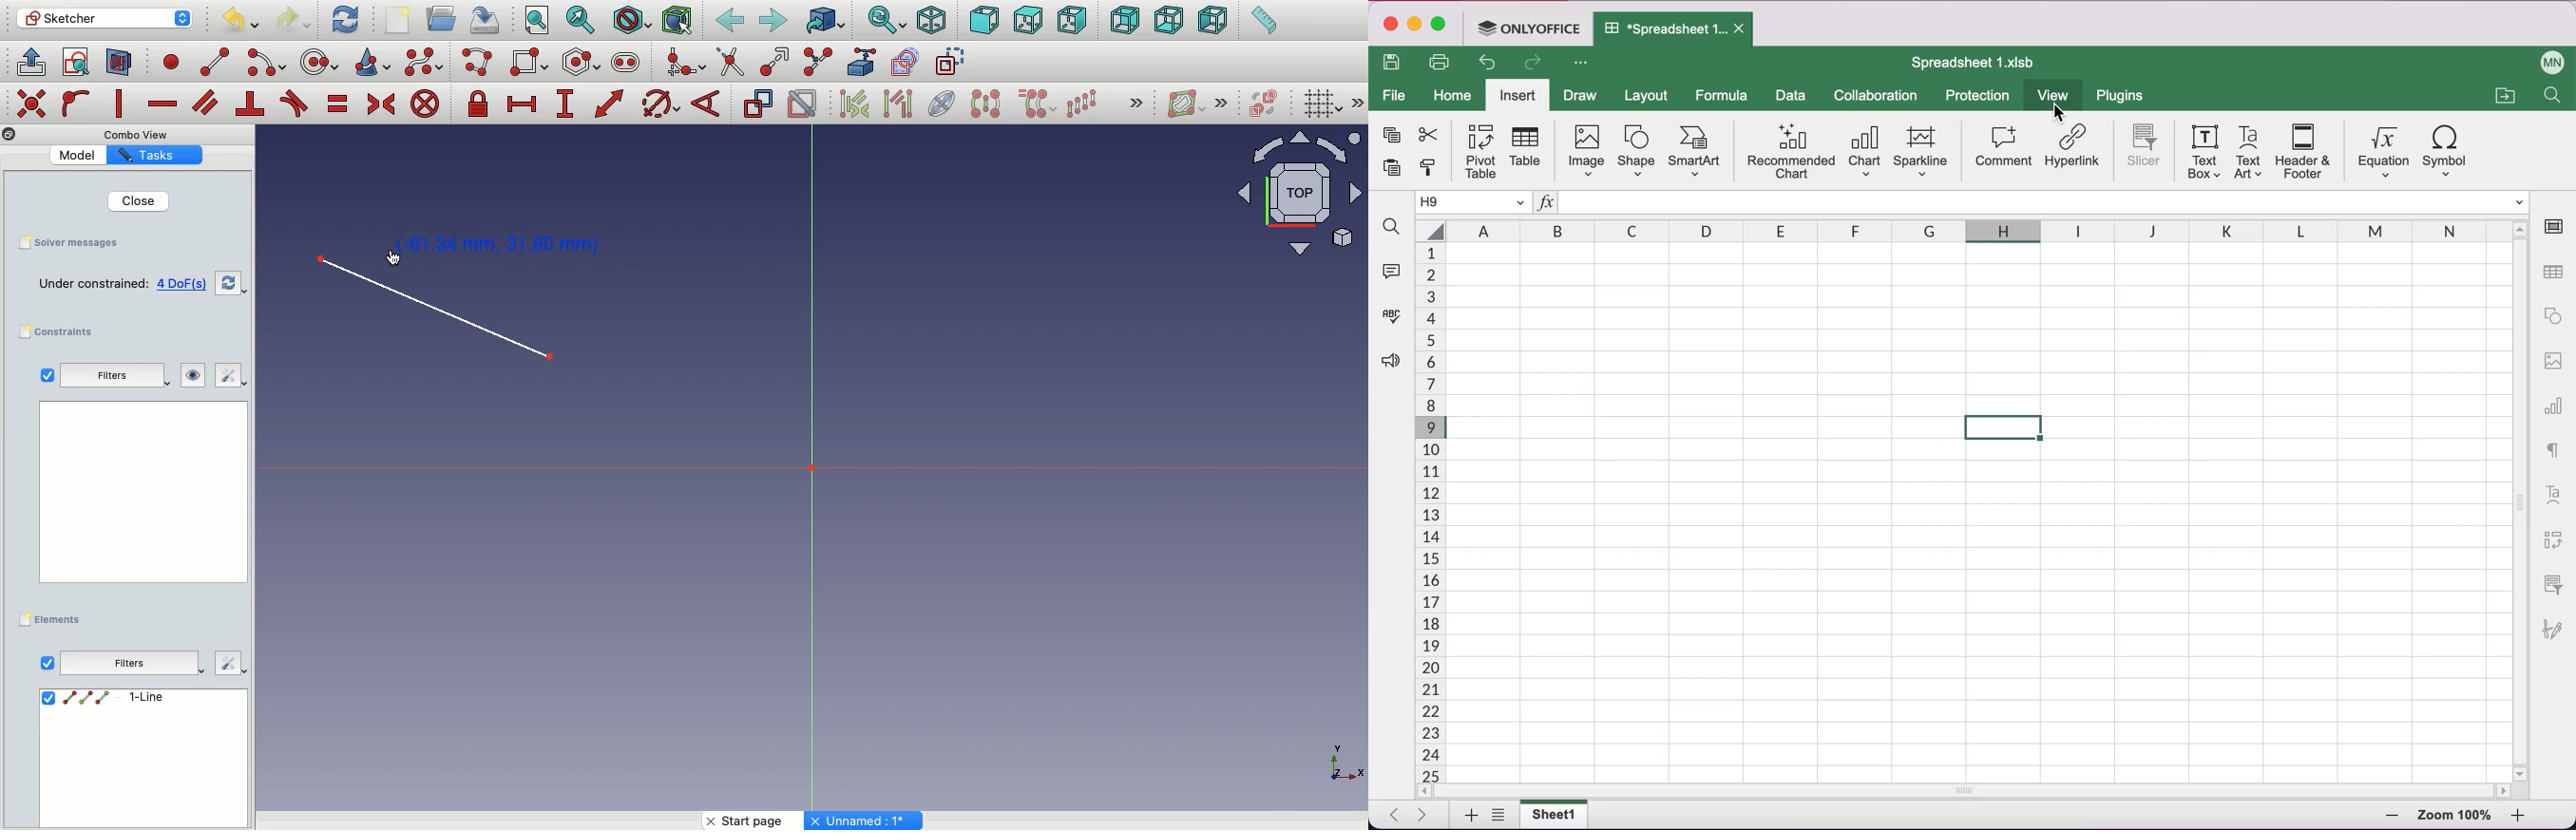 The image size is (2576, 840). Describe the element at coordinates (632, 20) in the screenshot. I see `Draw style` at that location.